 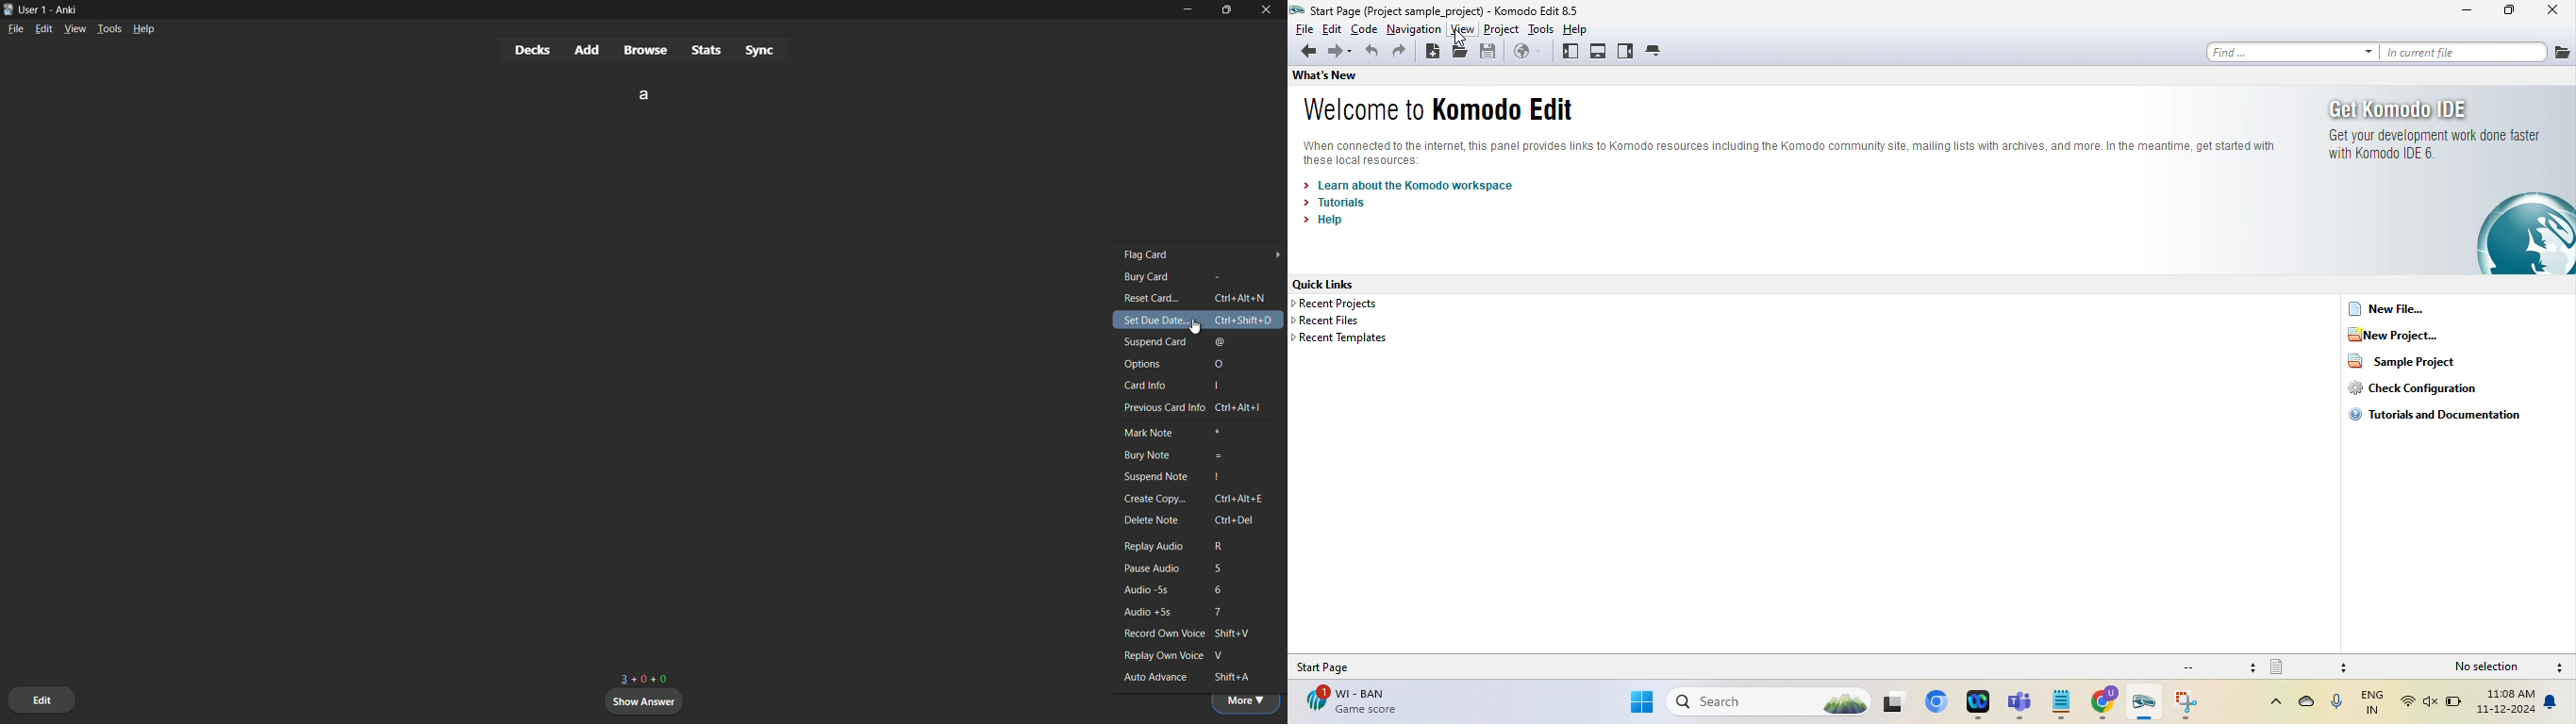 What do you see at coordinates (620, 679) in the screenshot?
I see `3` at bounding box center [620, 679].